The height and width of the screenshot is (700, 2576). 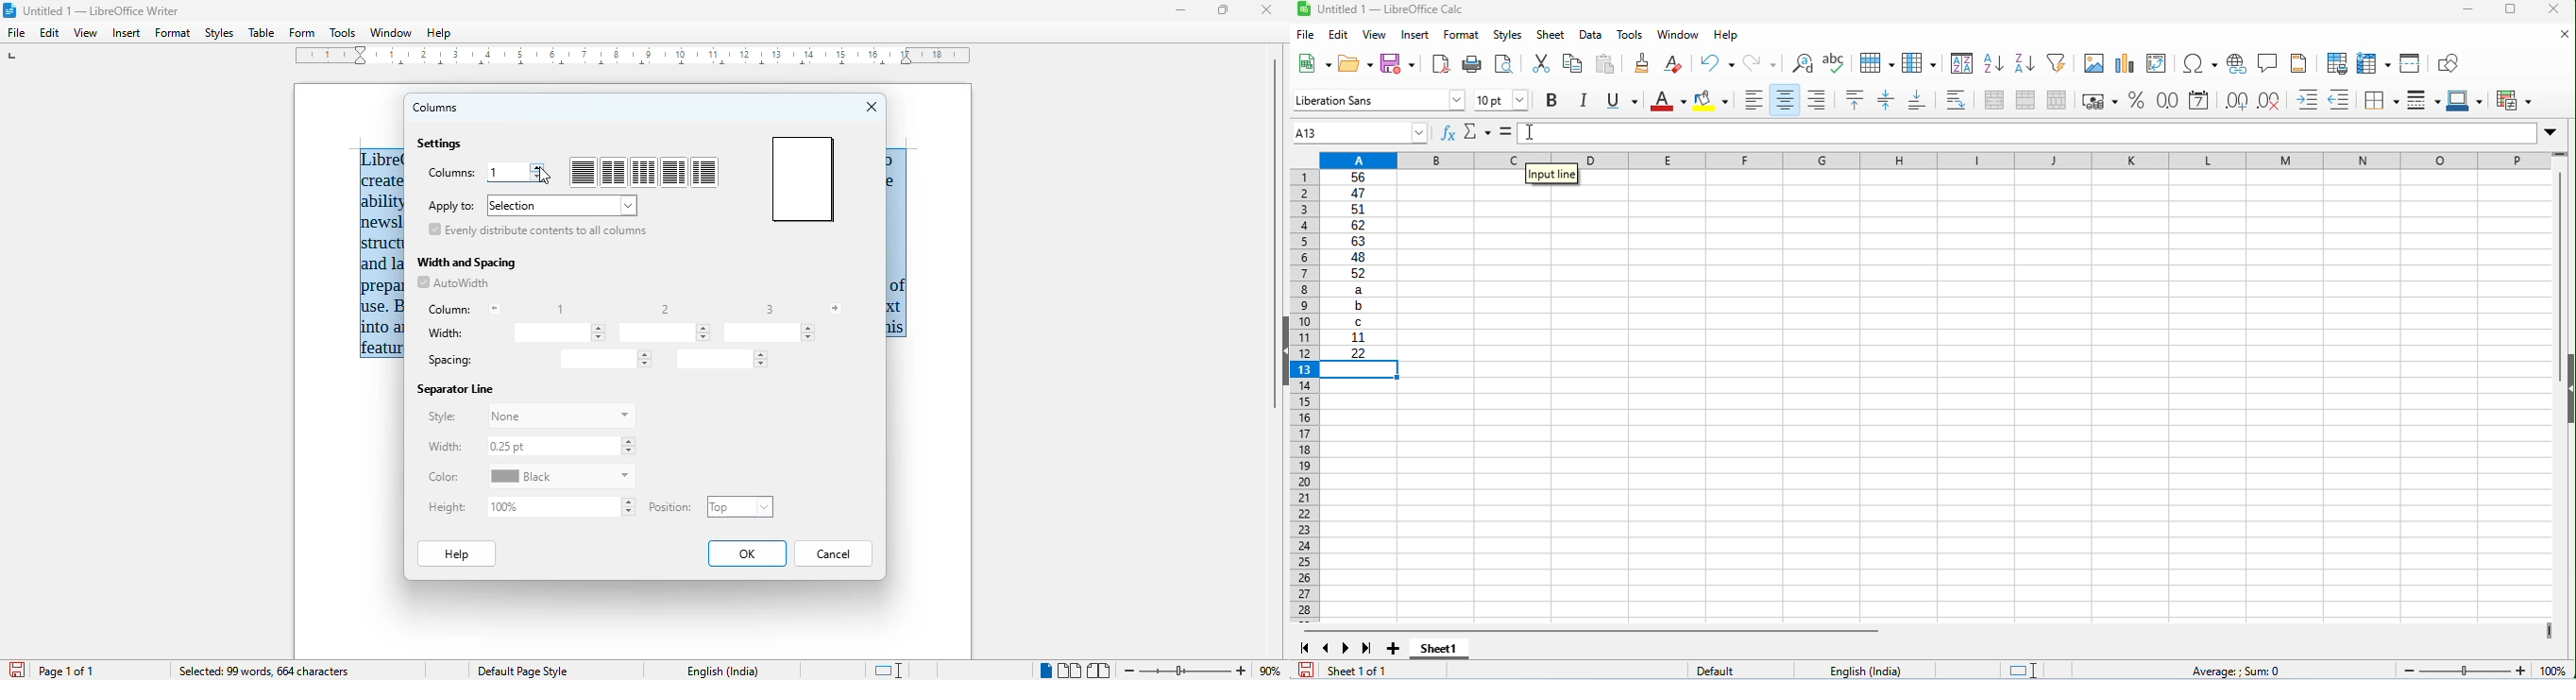 I want to click on close, so click(x=2555, y=10).